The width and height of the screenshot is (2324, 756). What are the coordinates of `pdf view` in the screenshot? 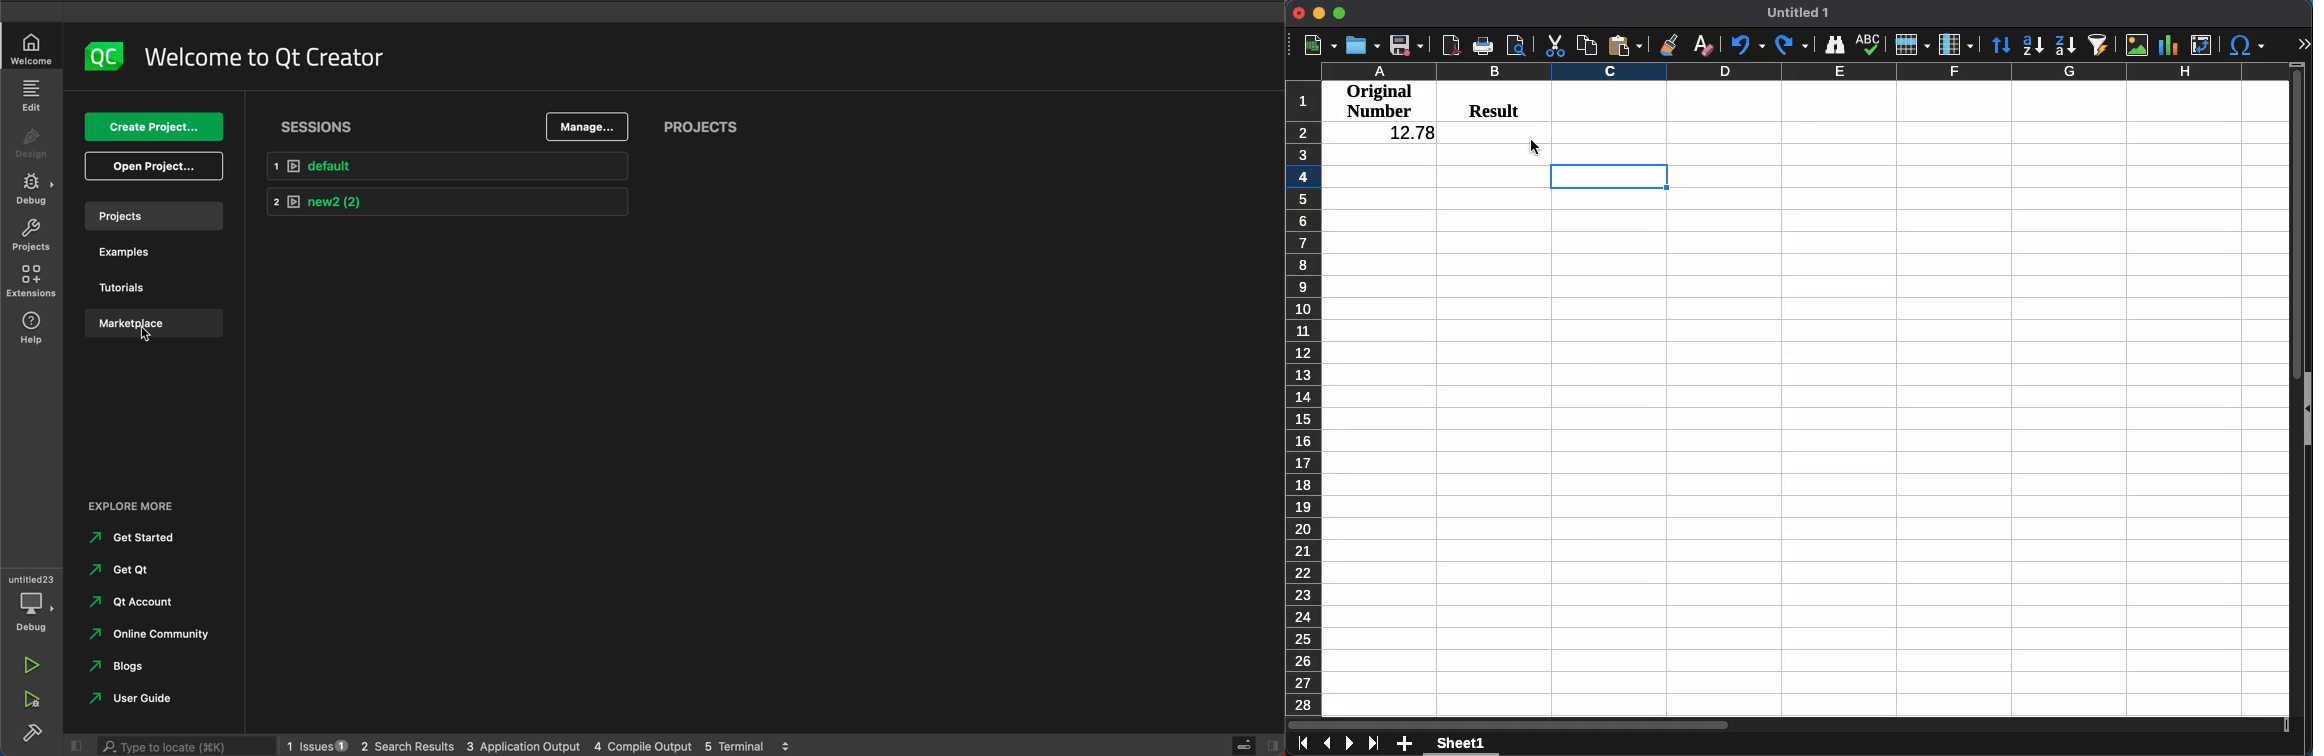 It's located at (1451, 44).